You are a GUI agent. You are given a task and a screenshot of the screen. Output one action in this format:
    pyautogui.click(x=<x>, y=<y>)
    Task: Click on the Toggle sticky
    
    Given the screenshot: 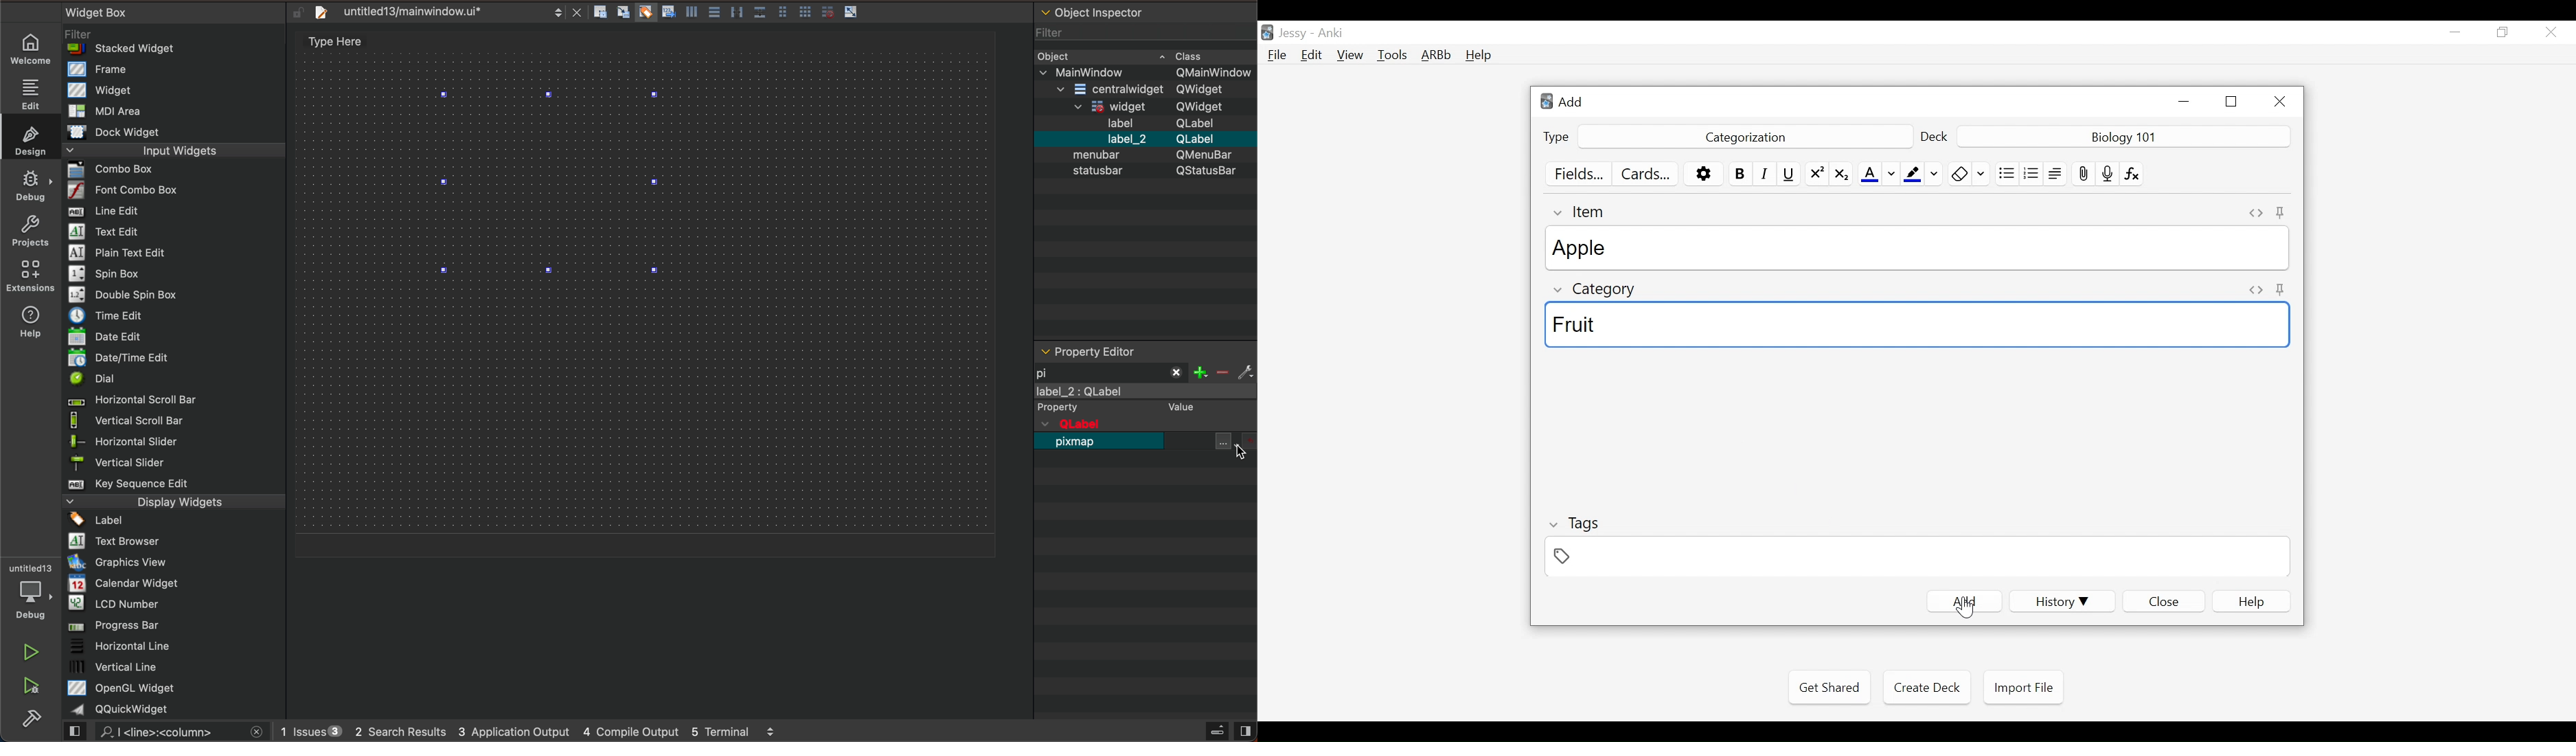 What is the action you would take?
    pyautogui.click(x=2282, y=289)
    